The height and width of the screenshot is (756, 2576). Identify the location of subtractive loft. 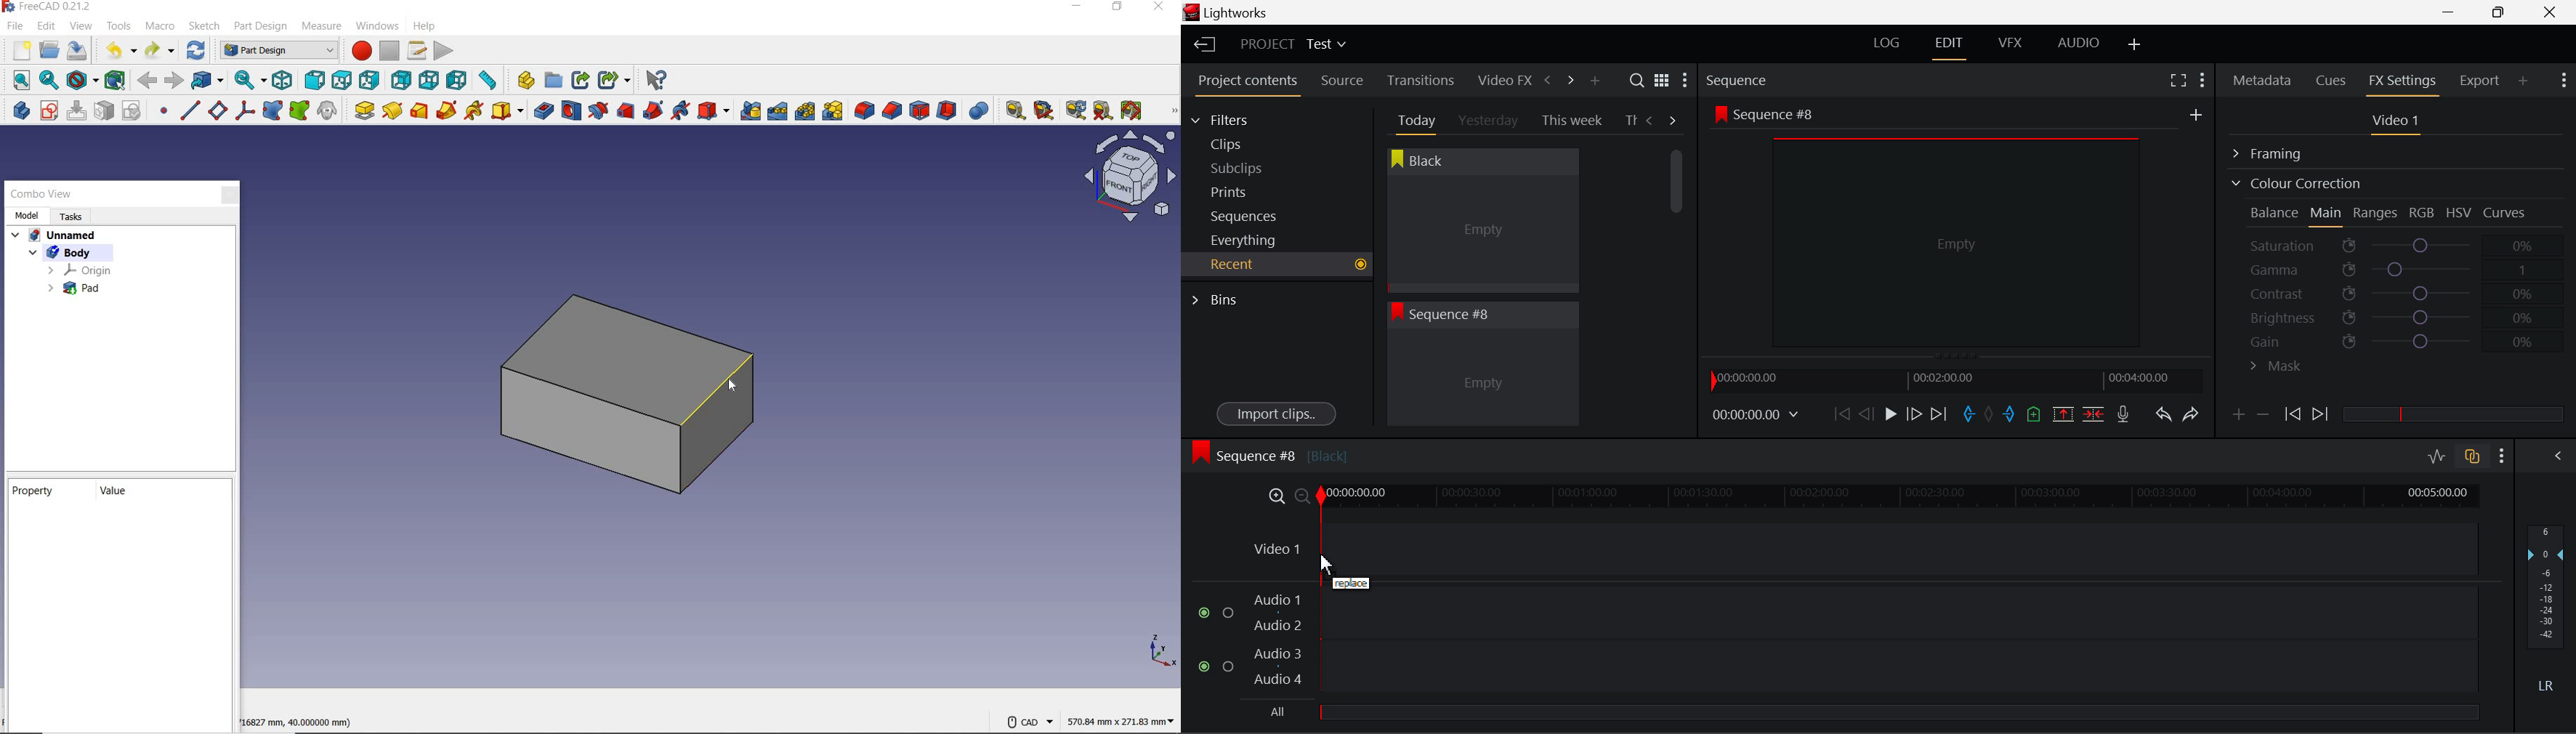
(625, 110).